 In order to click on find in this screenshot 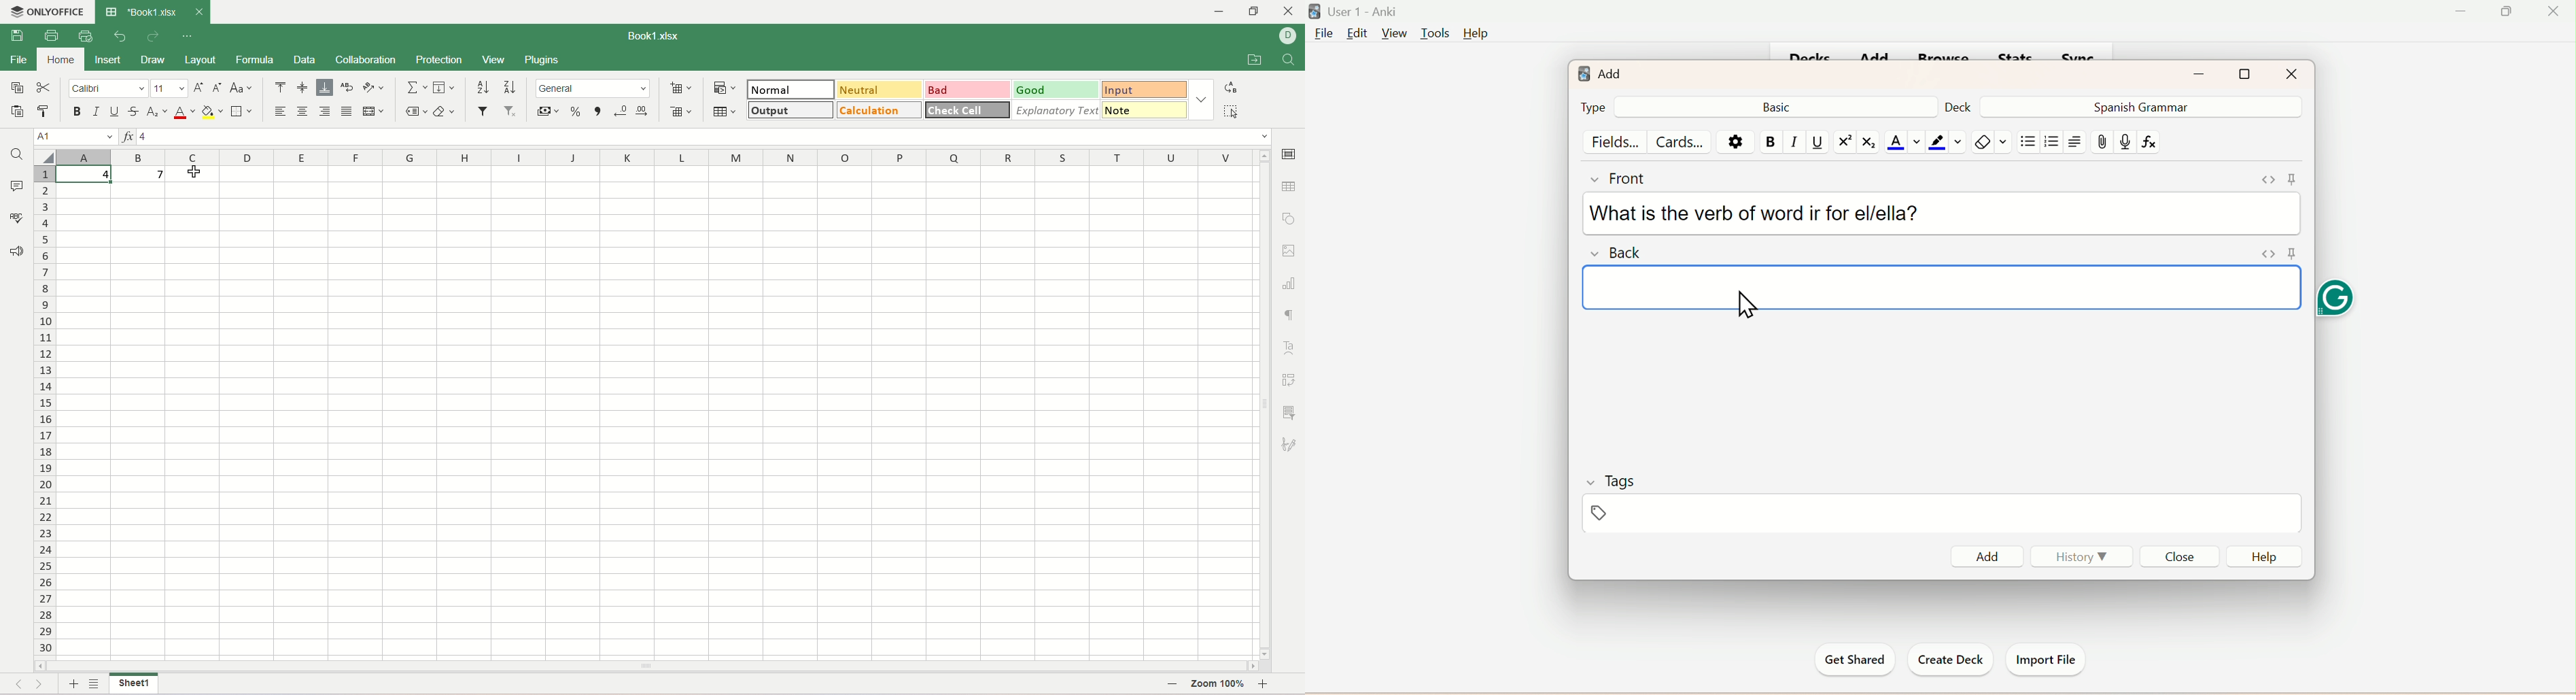, I will do `click(17, 154)`.